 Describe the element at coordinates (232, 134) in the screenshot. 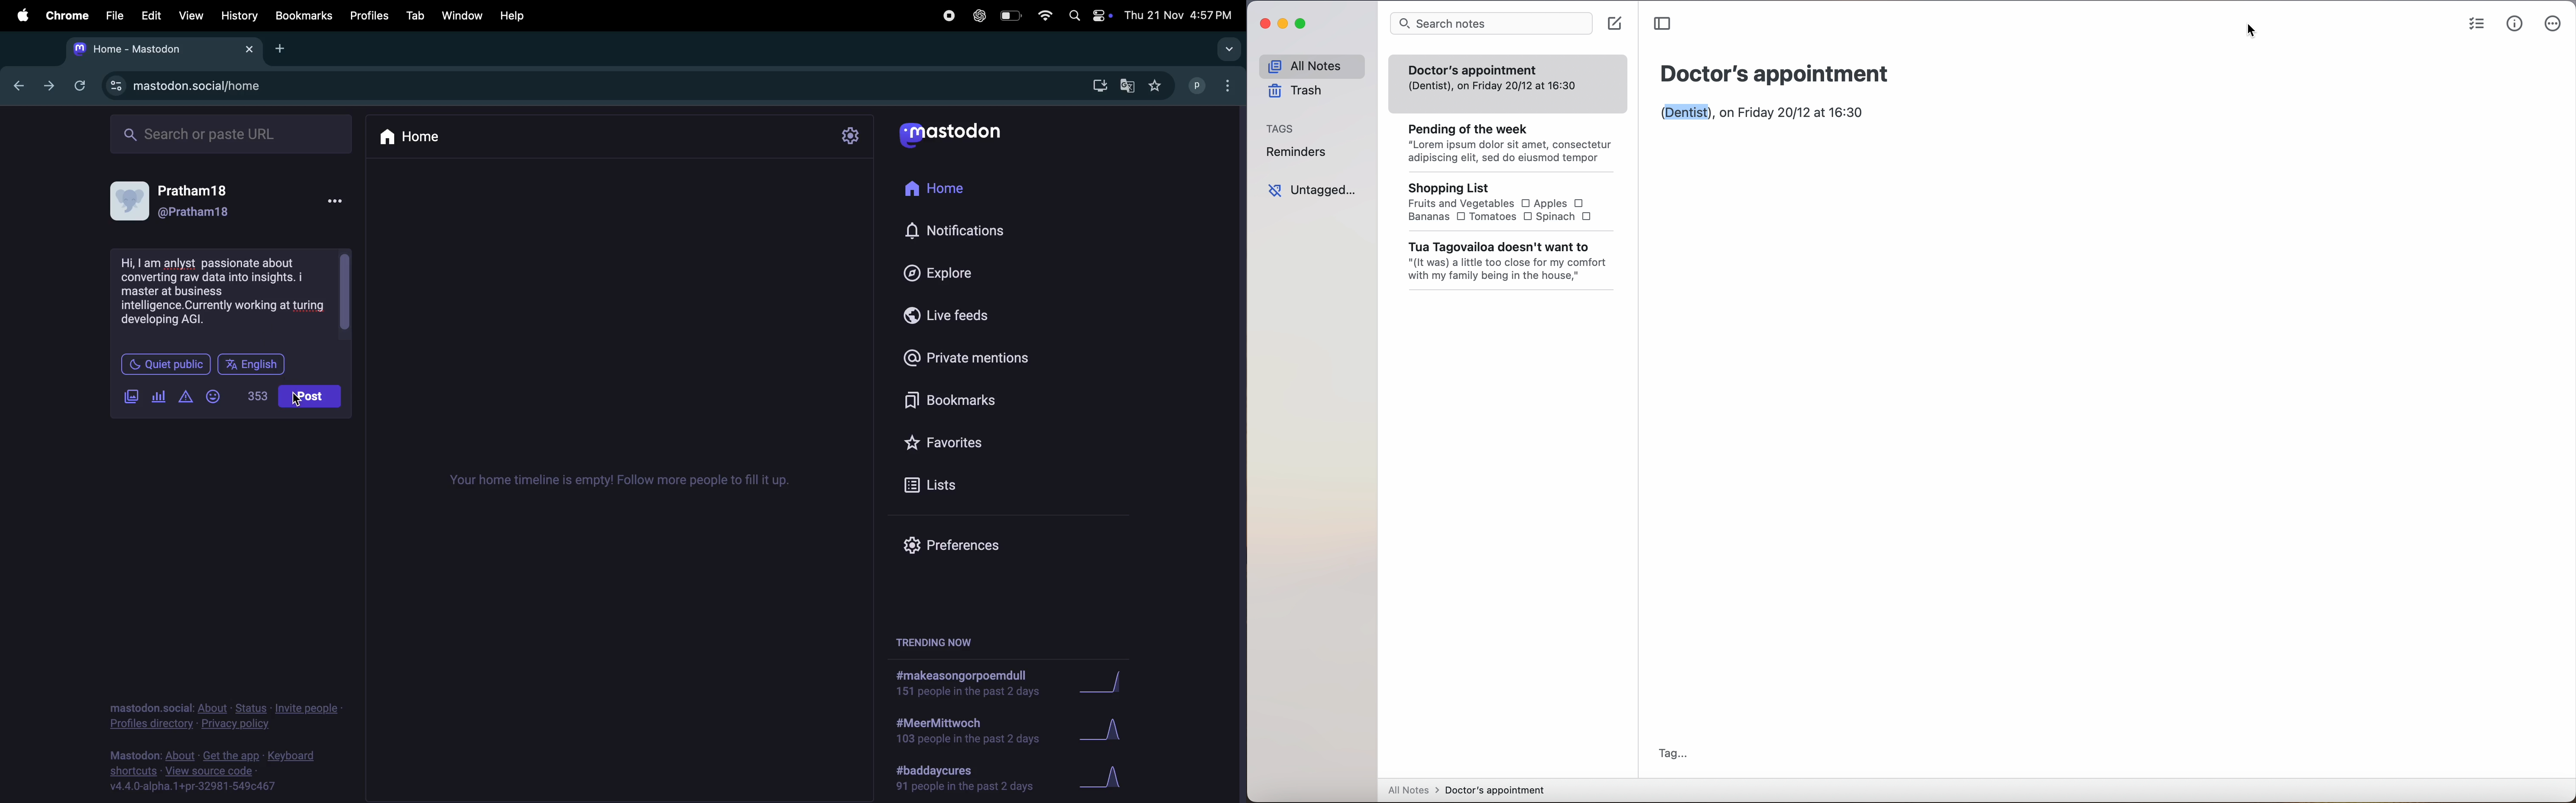

I see `searchbar` at that location.